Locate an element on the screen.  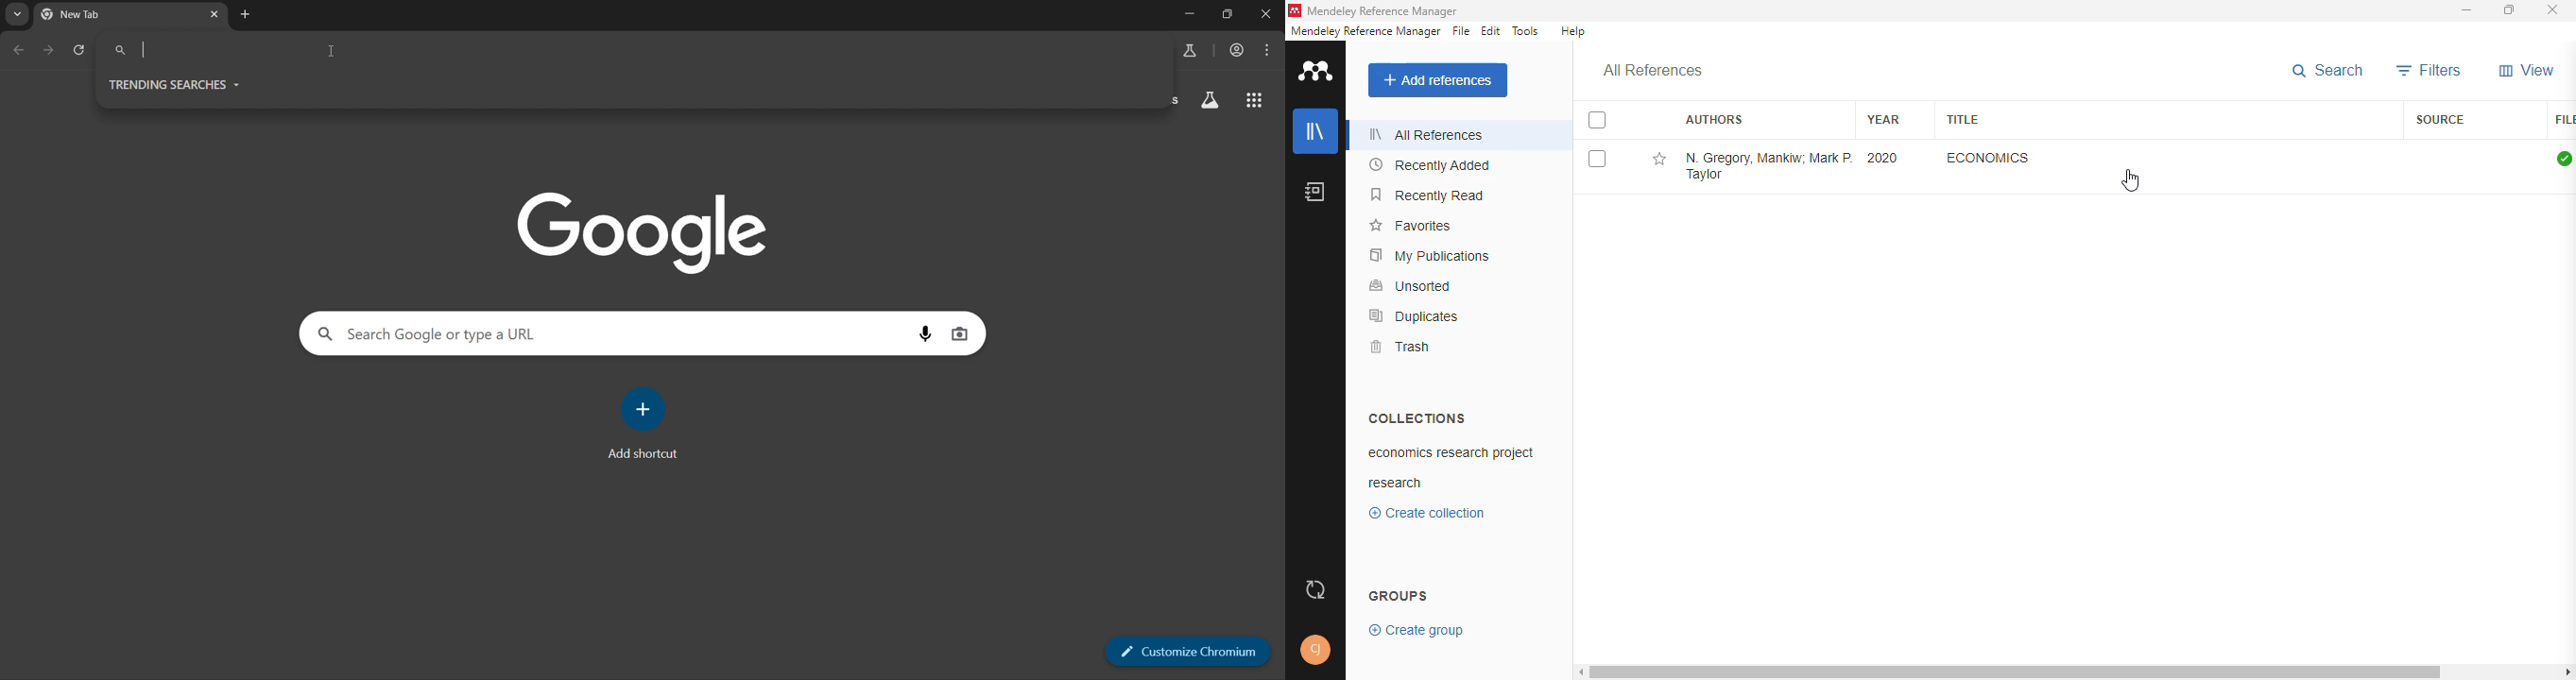
mendeley reference manager is located at coordinates (1385, 11).